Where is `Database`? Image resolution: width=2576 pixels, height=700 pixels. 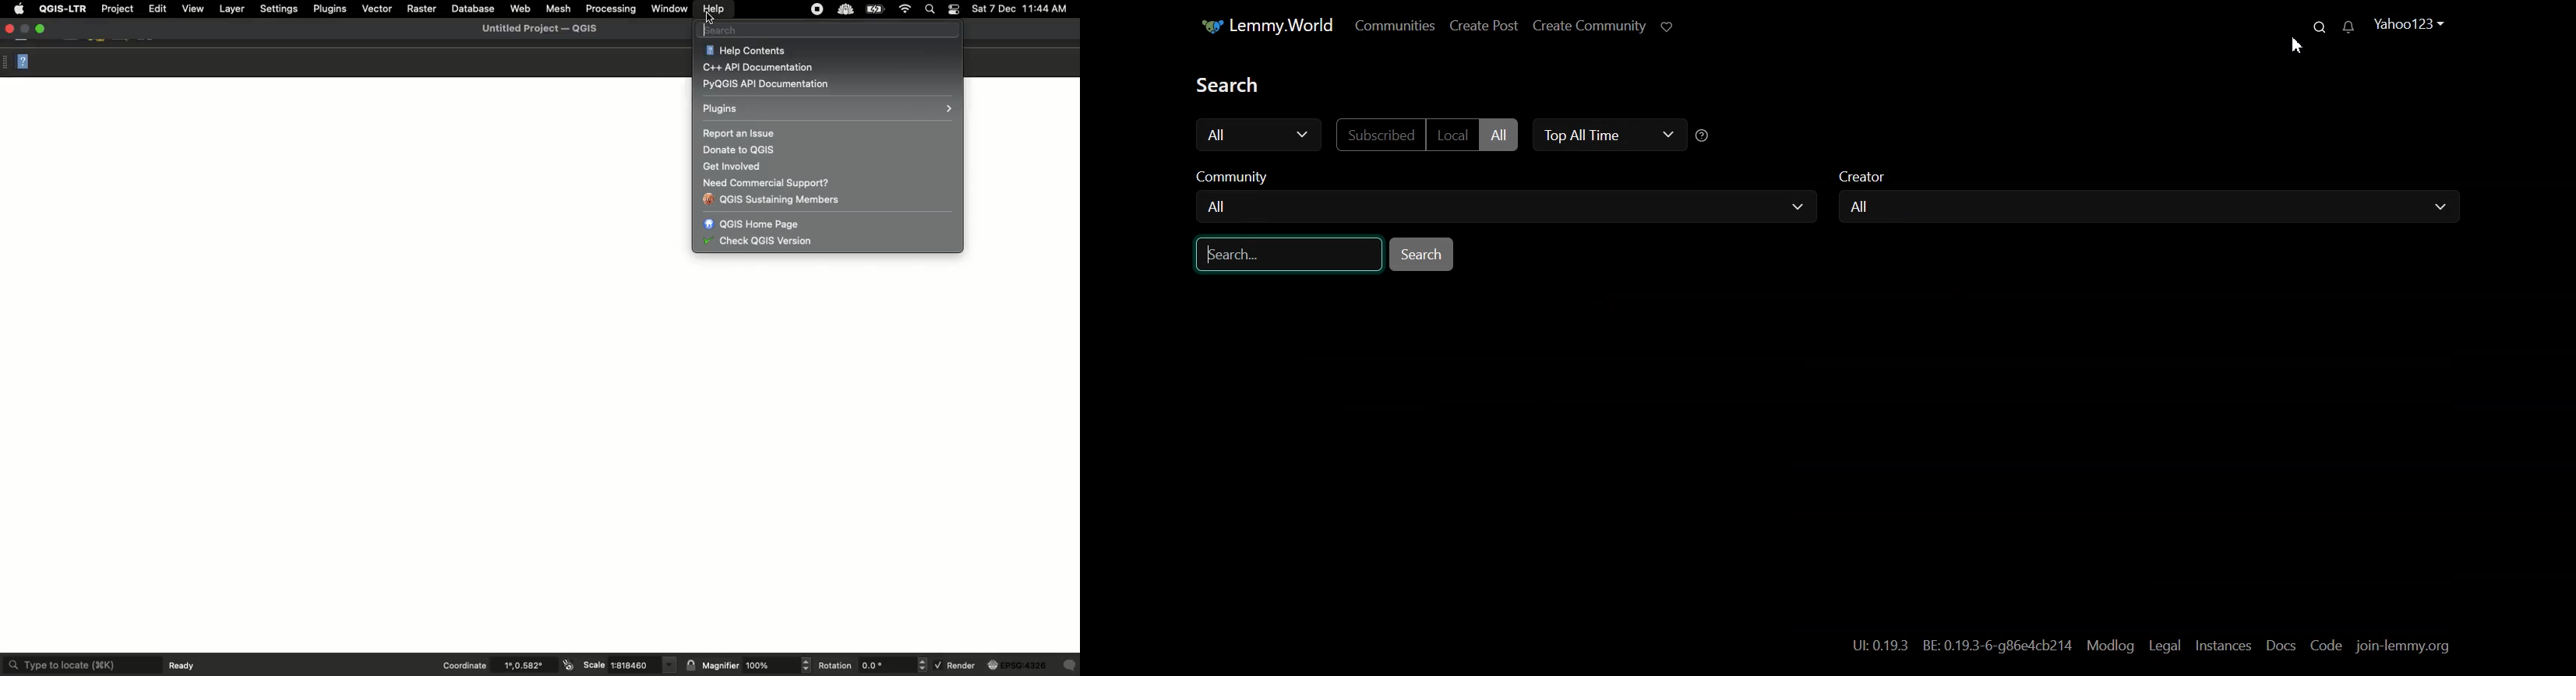 Database is located at coordinates (474, 8).